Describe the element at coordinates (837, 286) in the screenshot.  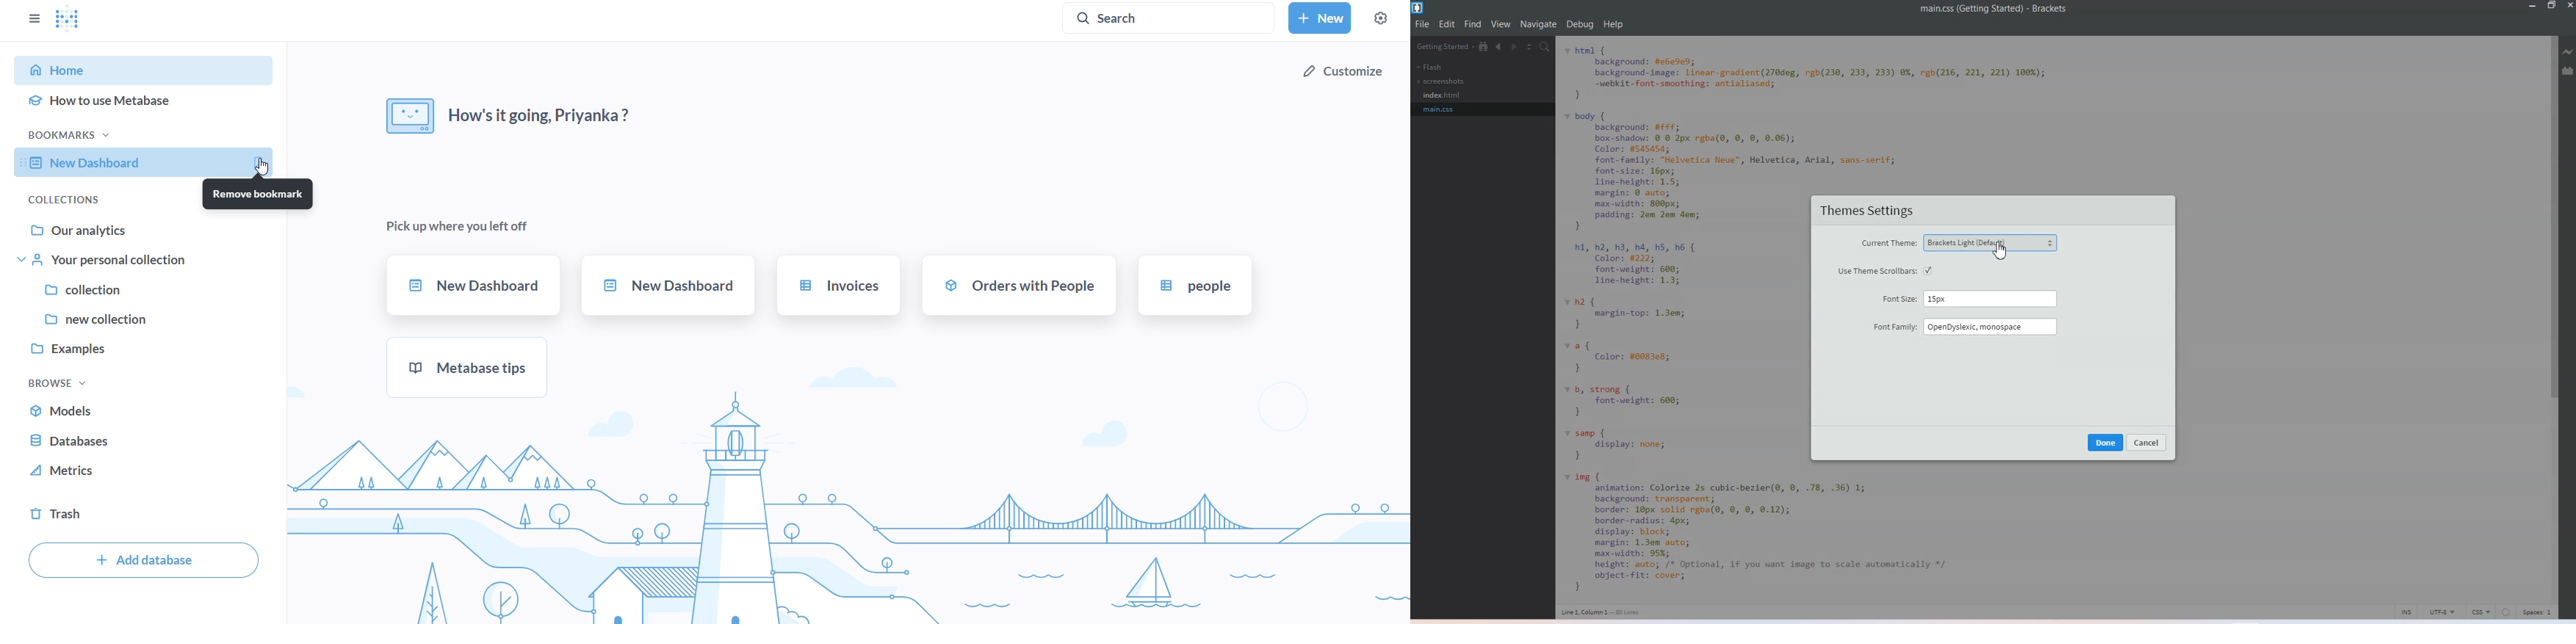
I see `invoice` at that location.